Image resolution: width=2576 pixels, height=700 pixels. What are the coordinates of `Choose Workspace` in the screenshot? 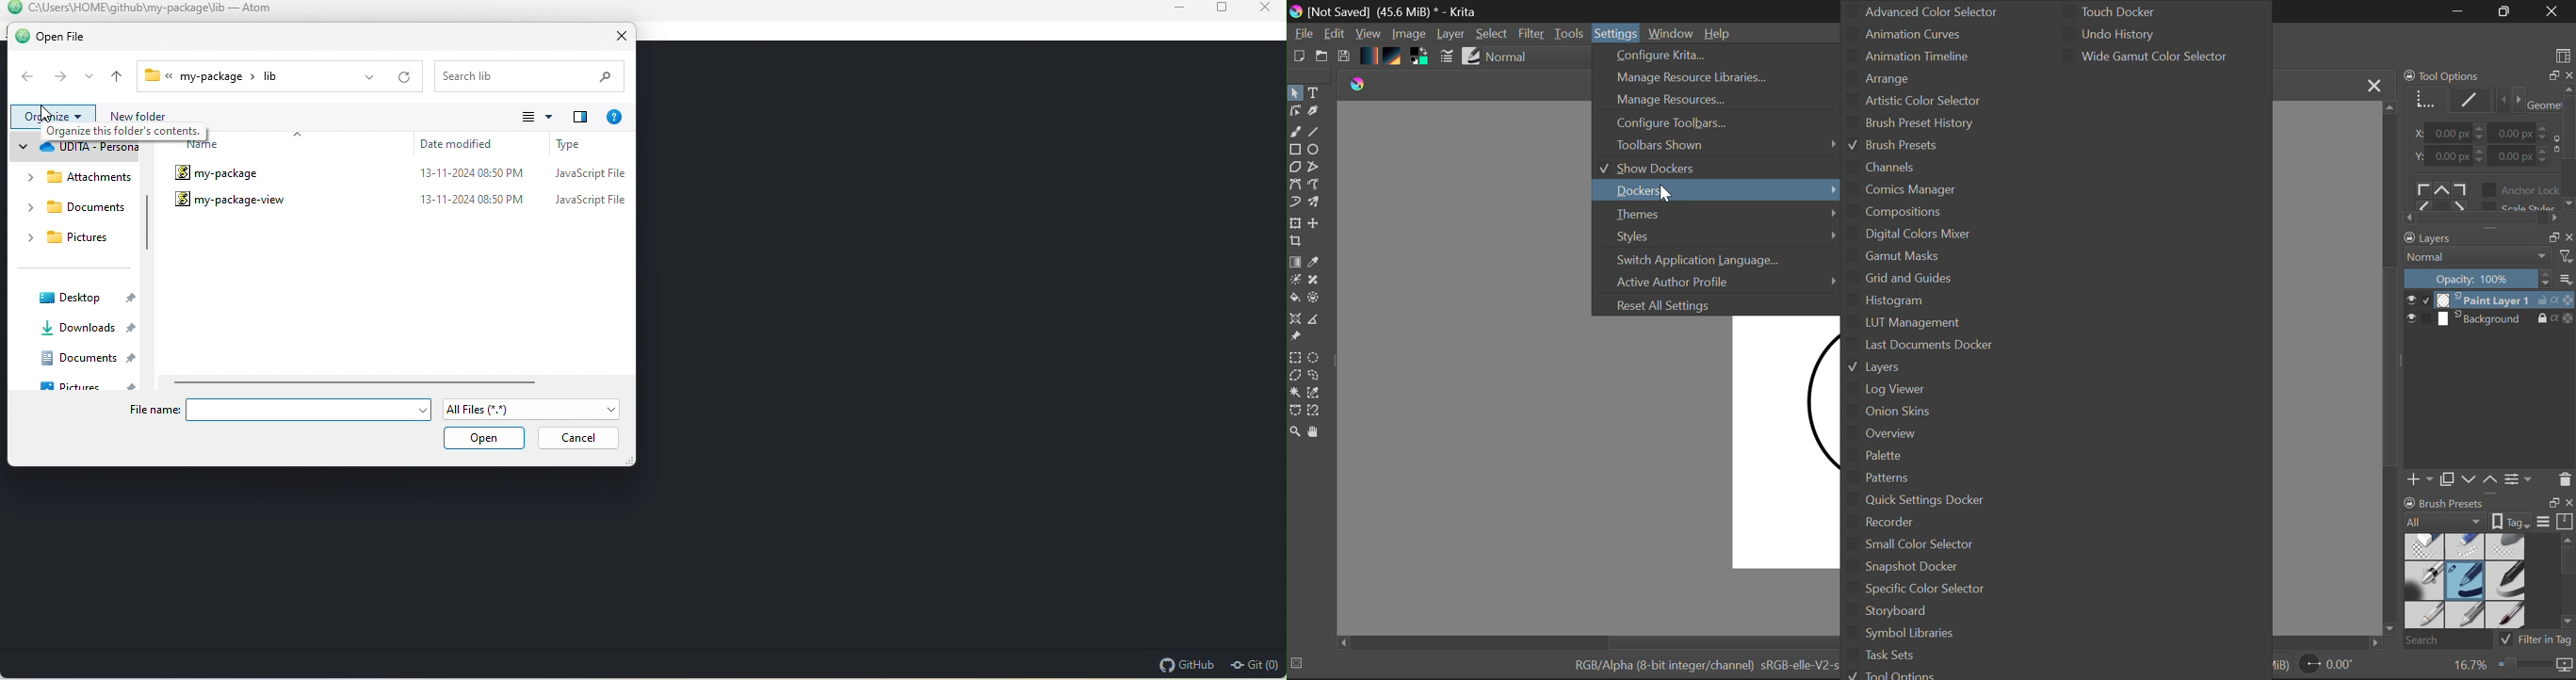 It's located at (2565, 54).